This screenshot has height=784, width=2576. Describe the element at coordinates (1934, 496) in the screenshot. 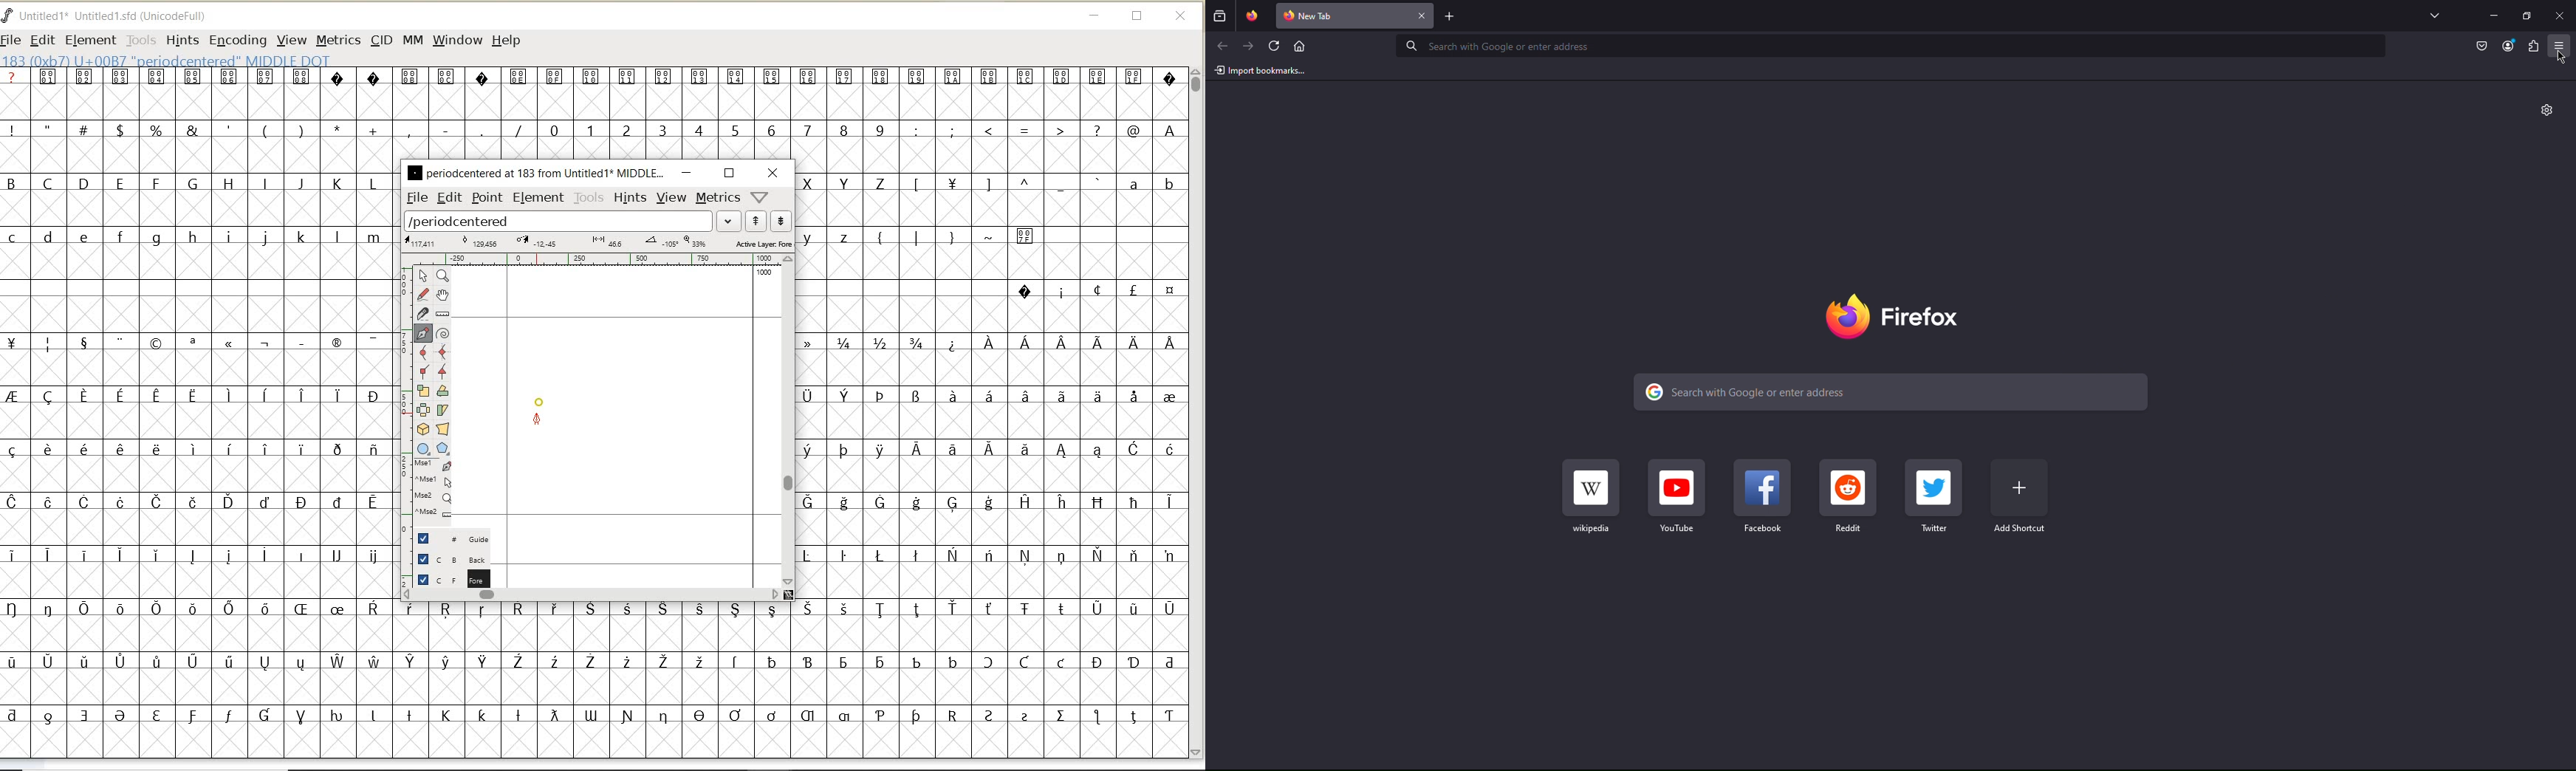

I see `Twitter` at that location.